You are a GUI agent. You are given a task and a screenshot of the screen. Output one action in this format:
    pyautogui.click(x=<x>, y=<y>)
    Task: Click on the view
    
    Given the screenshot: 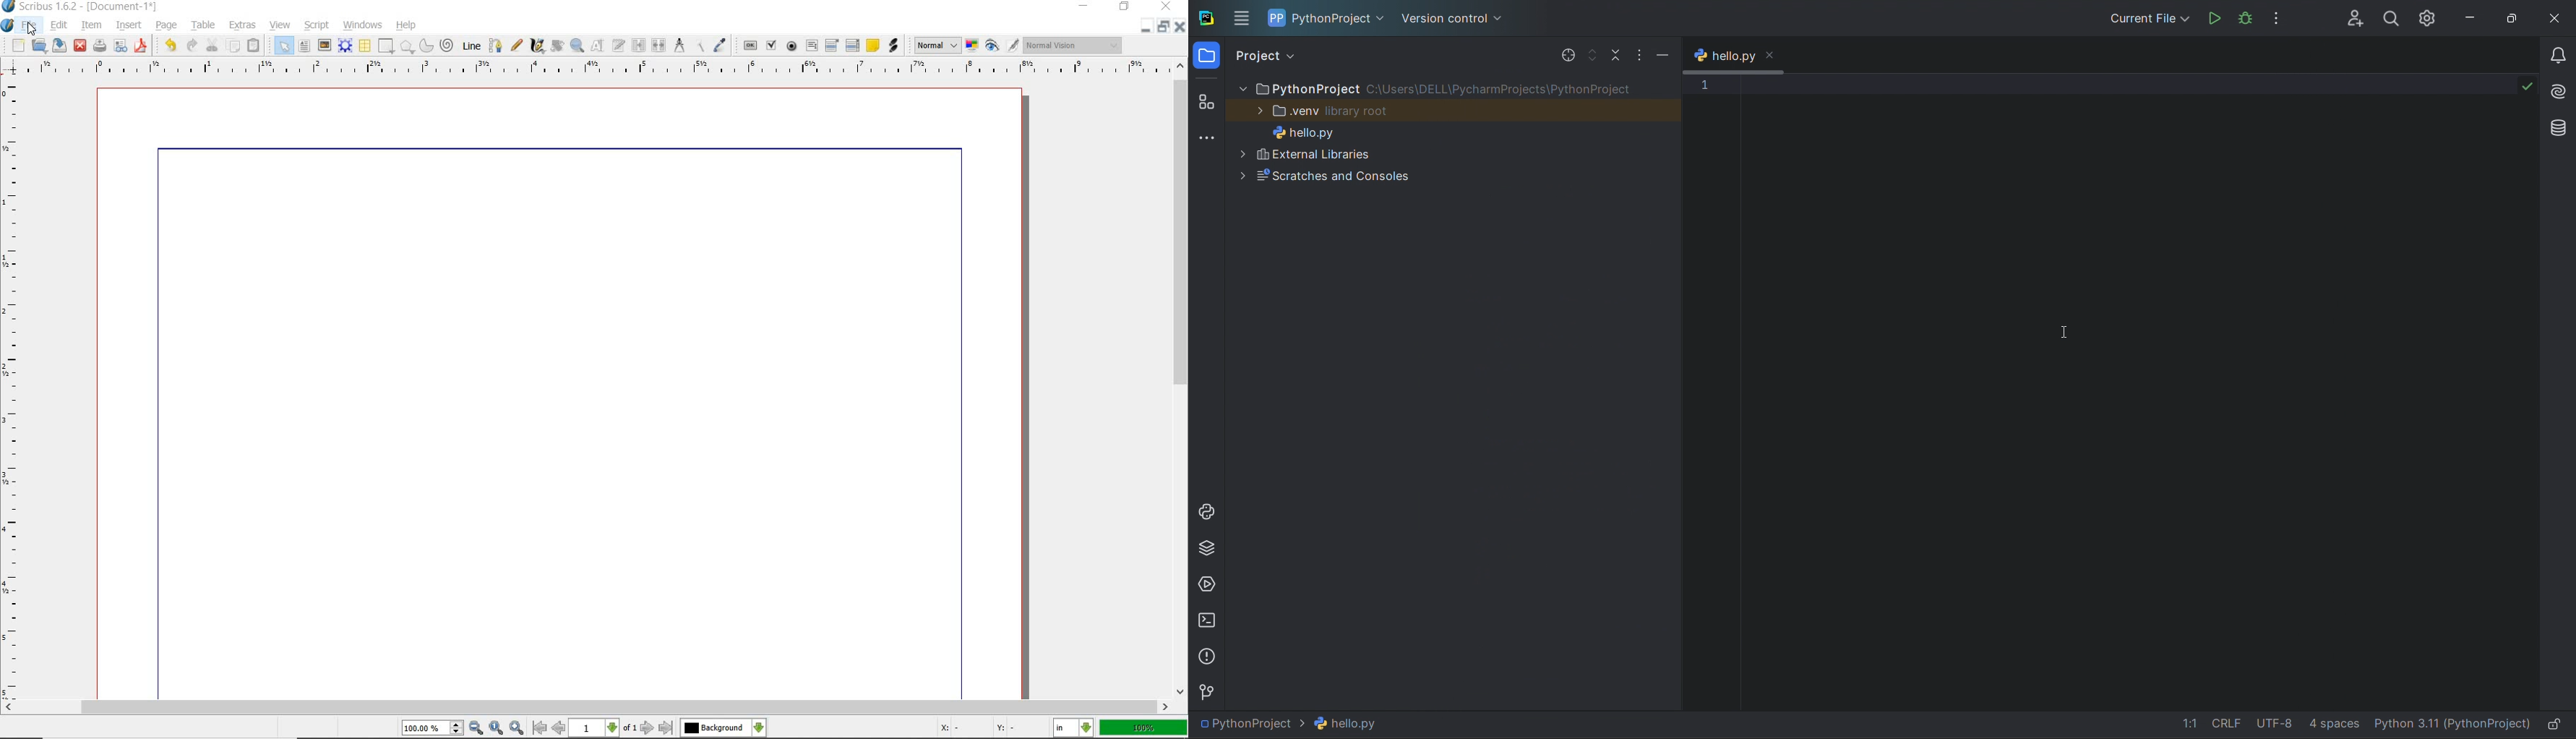 What is the action you would take?
    pyautogui.click(x=279, y=25)
    